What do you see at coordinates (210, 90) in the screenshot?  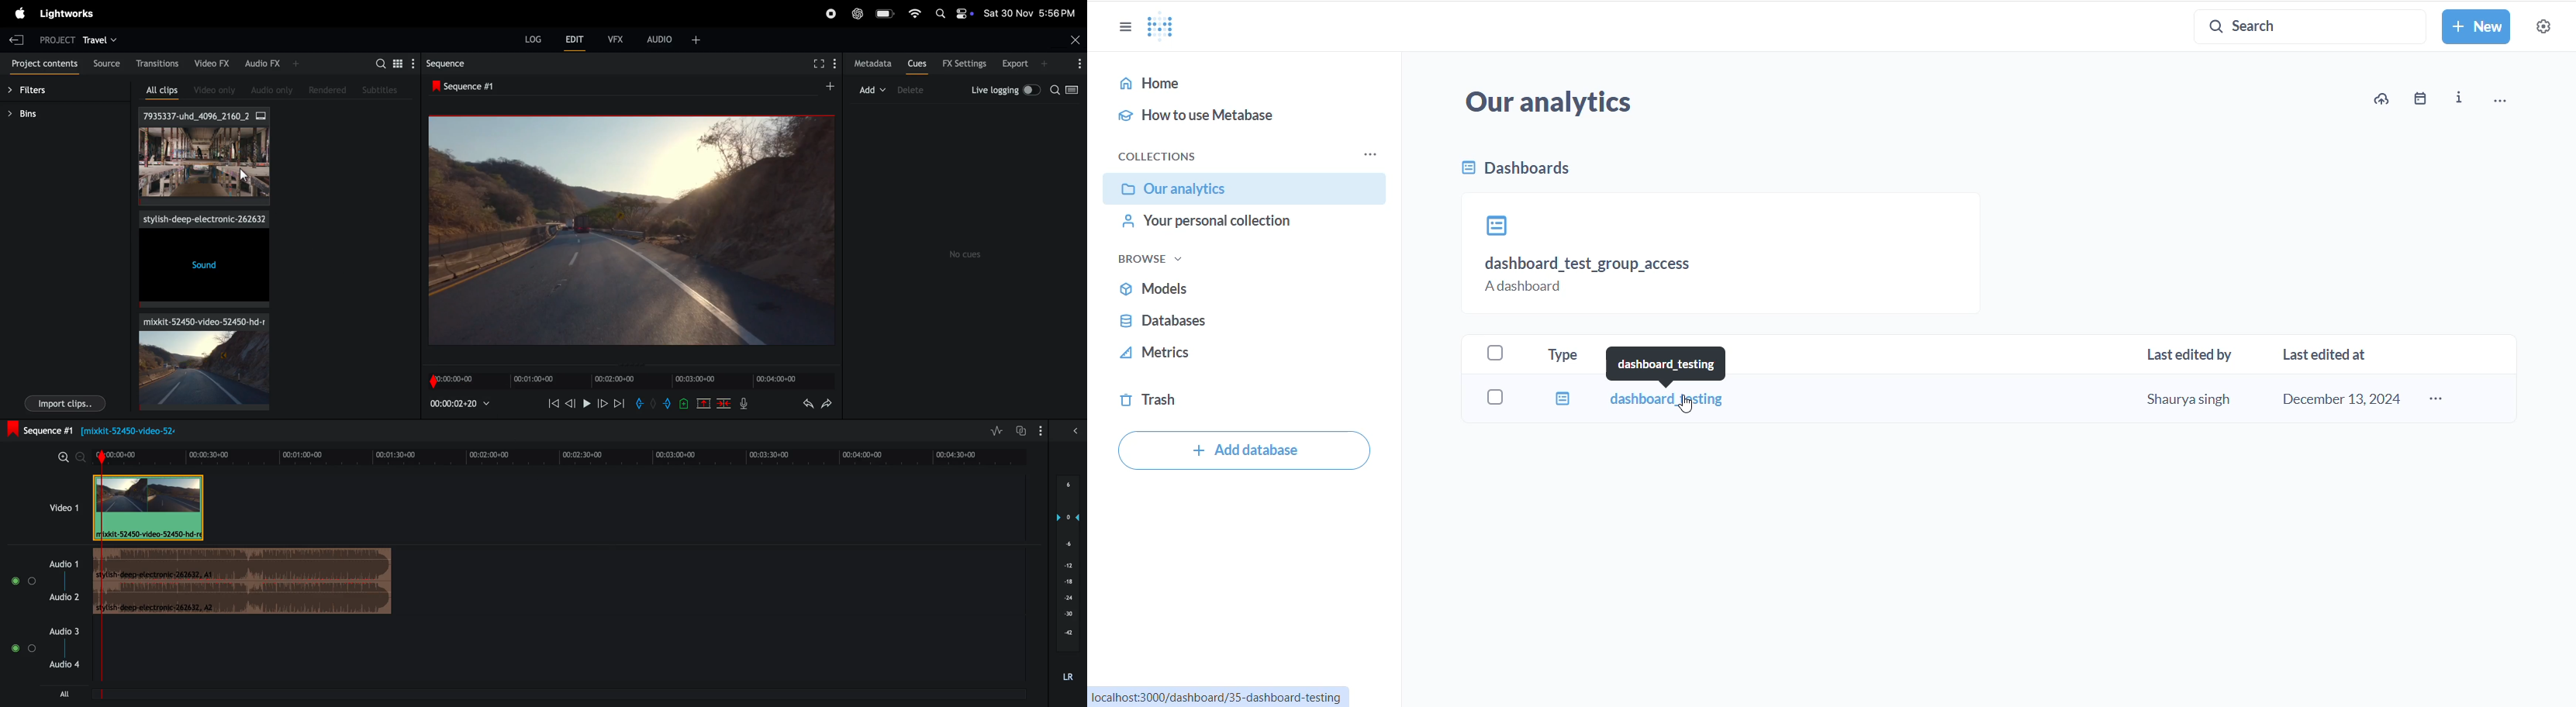 I see `video only` at bounding box center [210, 90].